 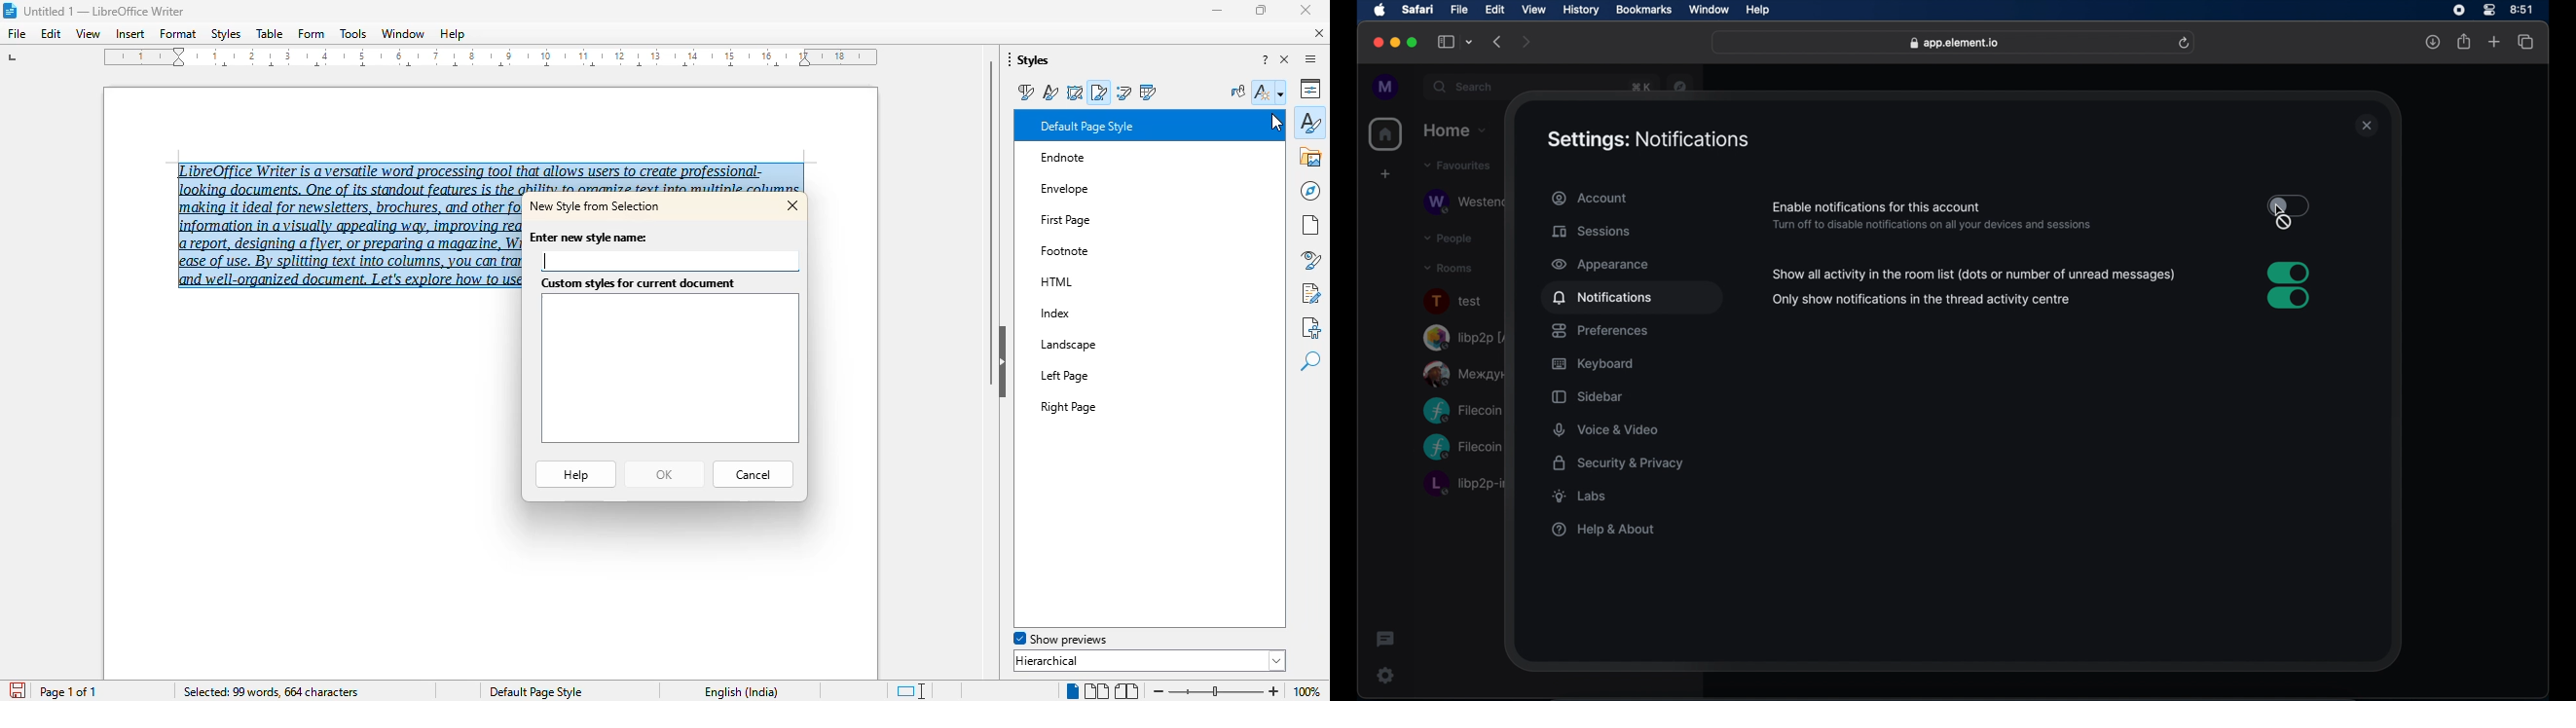 I want to click on page 1 of 1, so click(x=69, y=692).